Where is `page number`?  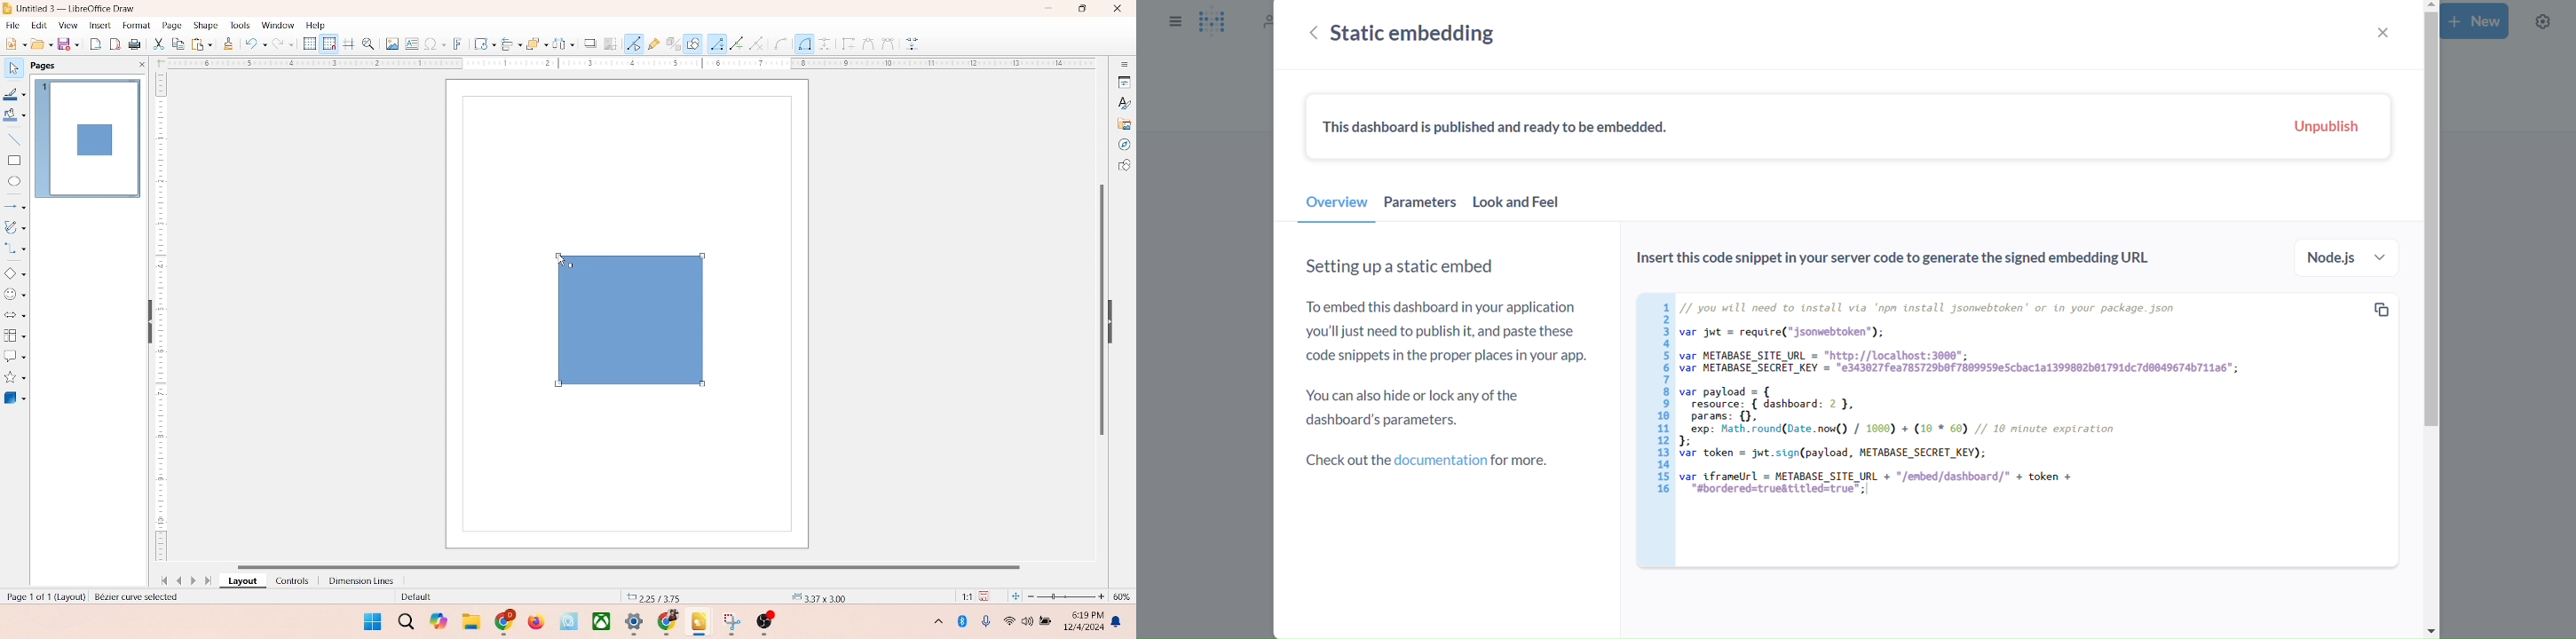
page number is located at coordinates (43, 596).